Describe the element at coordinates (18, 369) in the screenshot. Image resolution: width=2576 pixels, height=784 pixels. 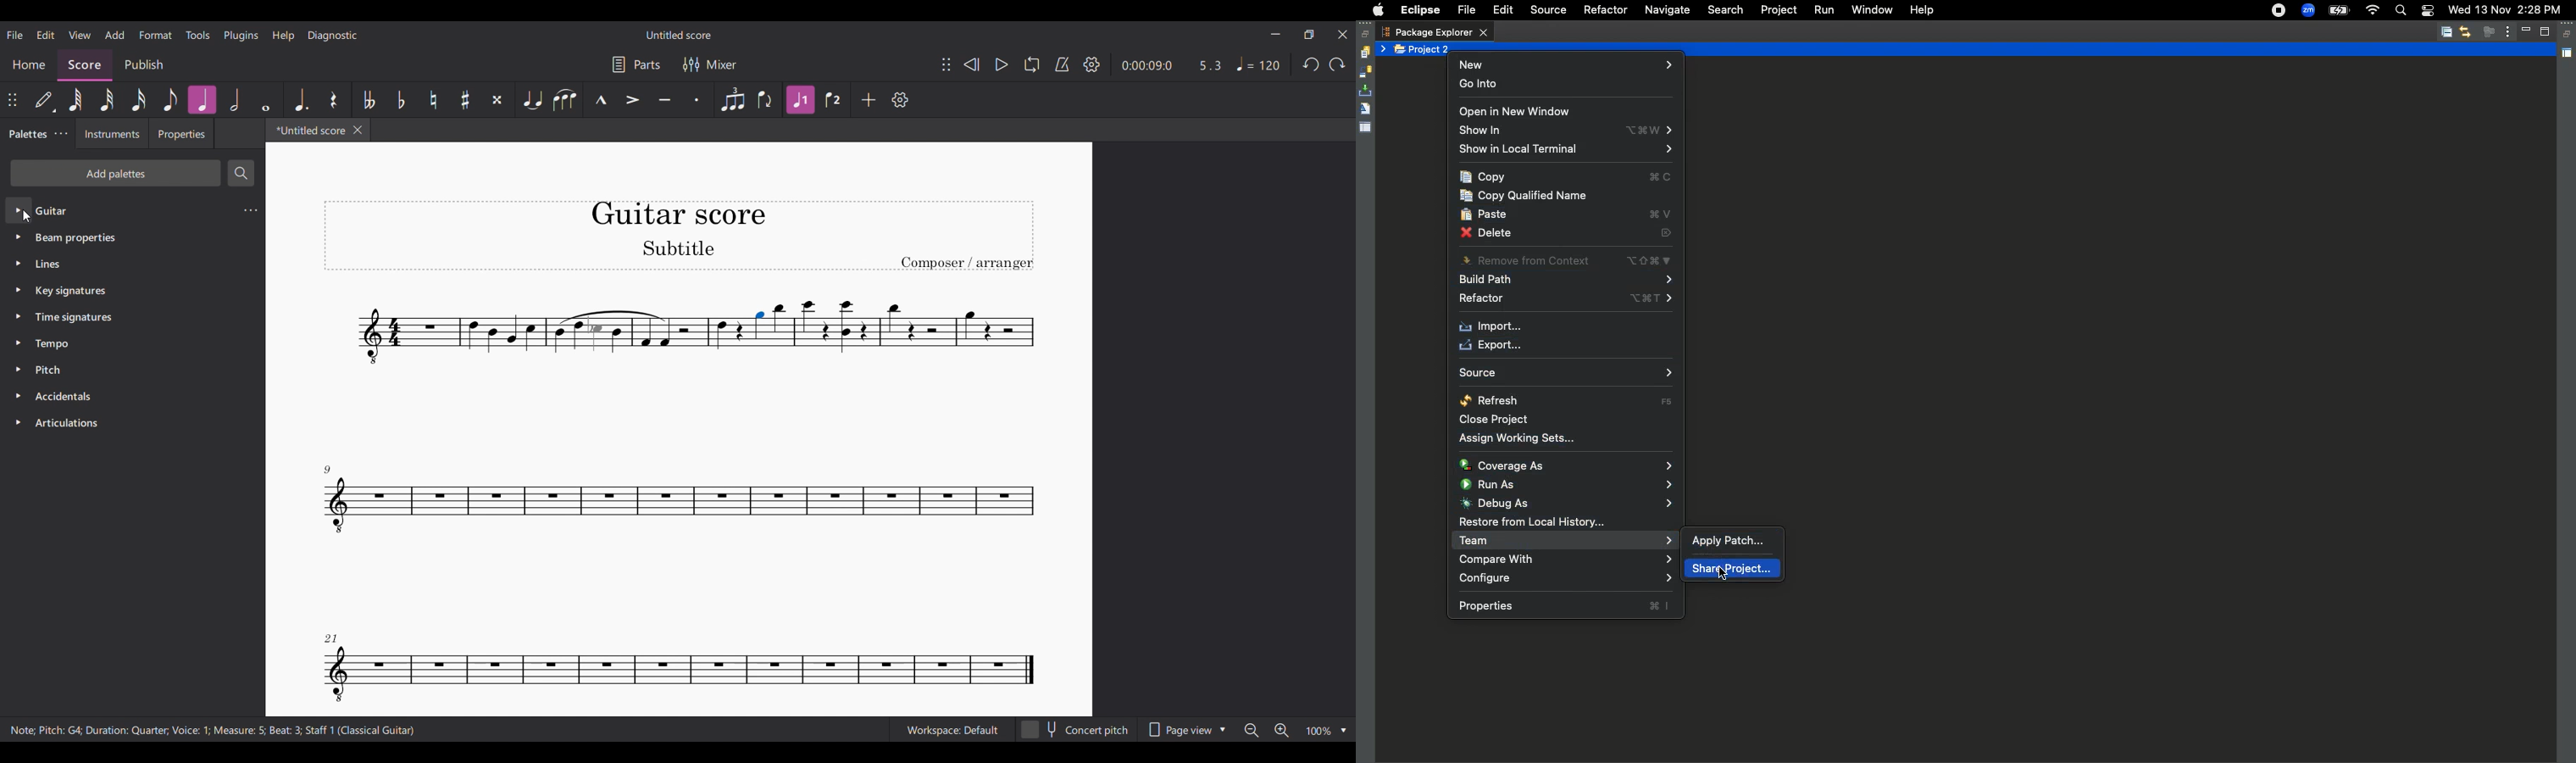
I see `Click to expand pitch palette` at that location.